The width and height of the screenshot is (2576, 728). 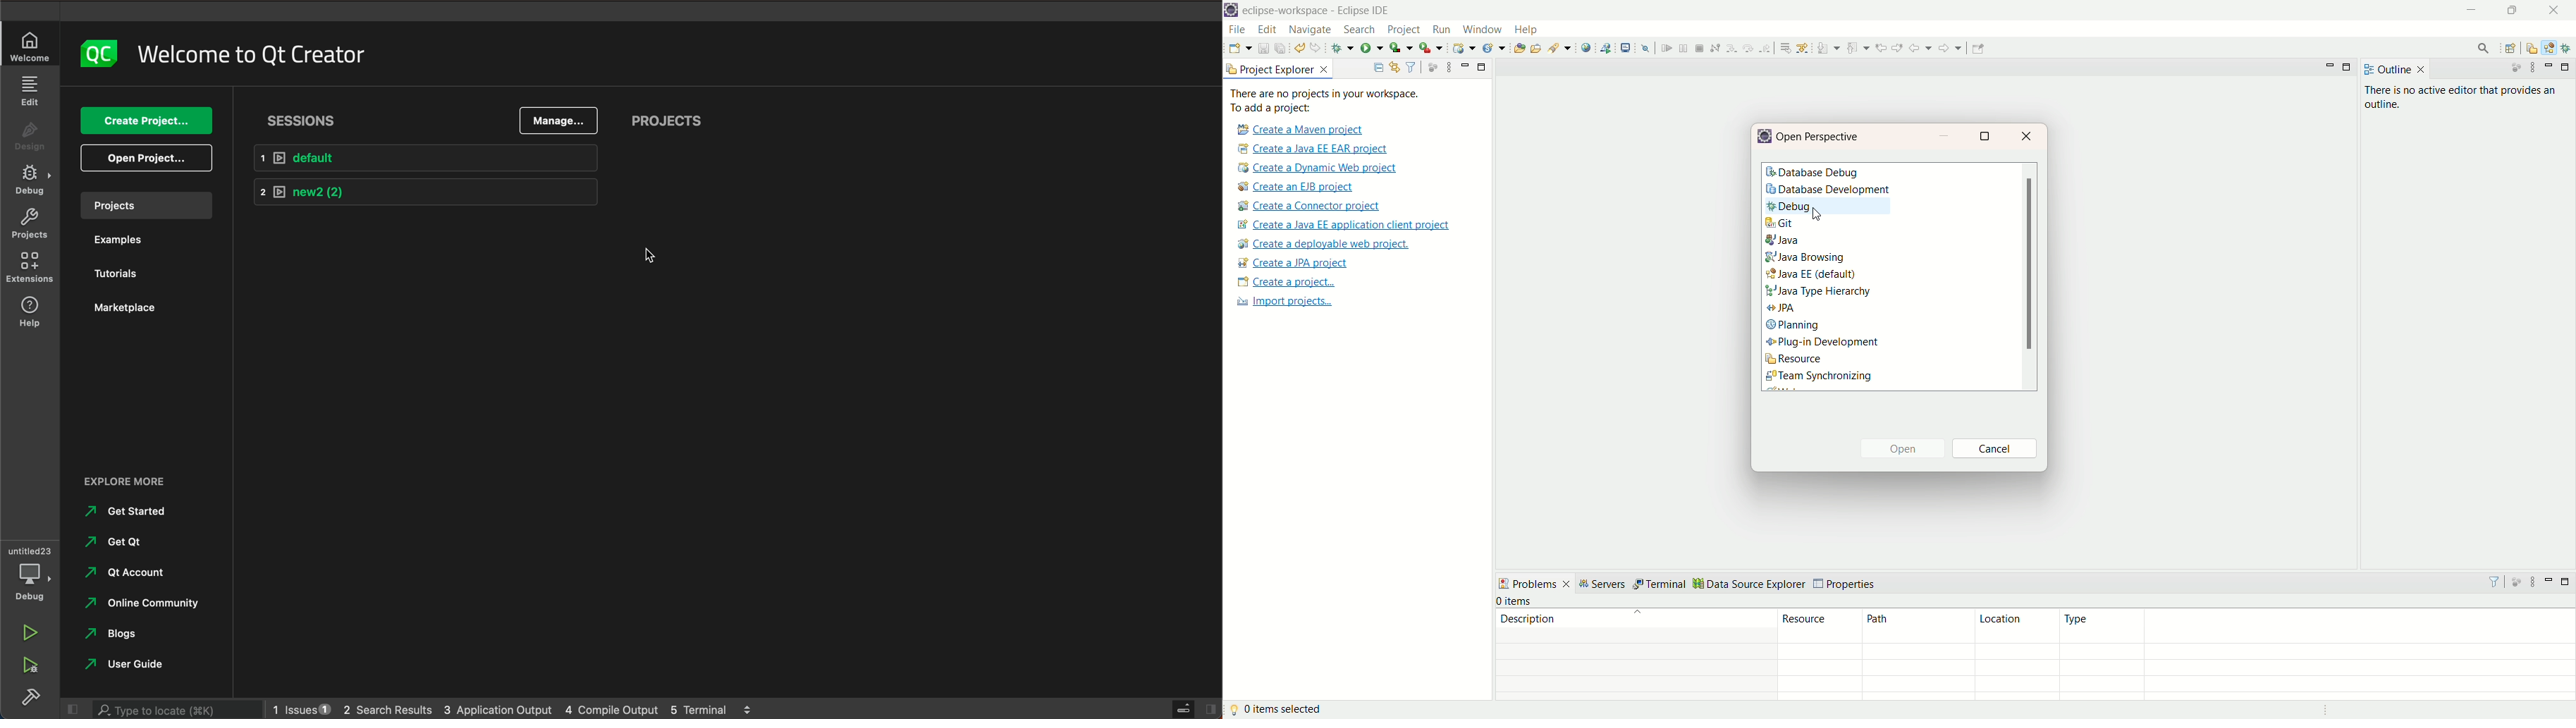 I want to click on default, so click(x=427, y=160).